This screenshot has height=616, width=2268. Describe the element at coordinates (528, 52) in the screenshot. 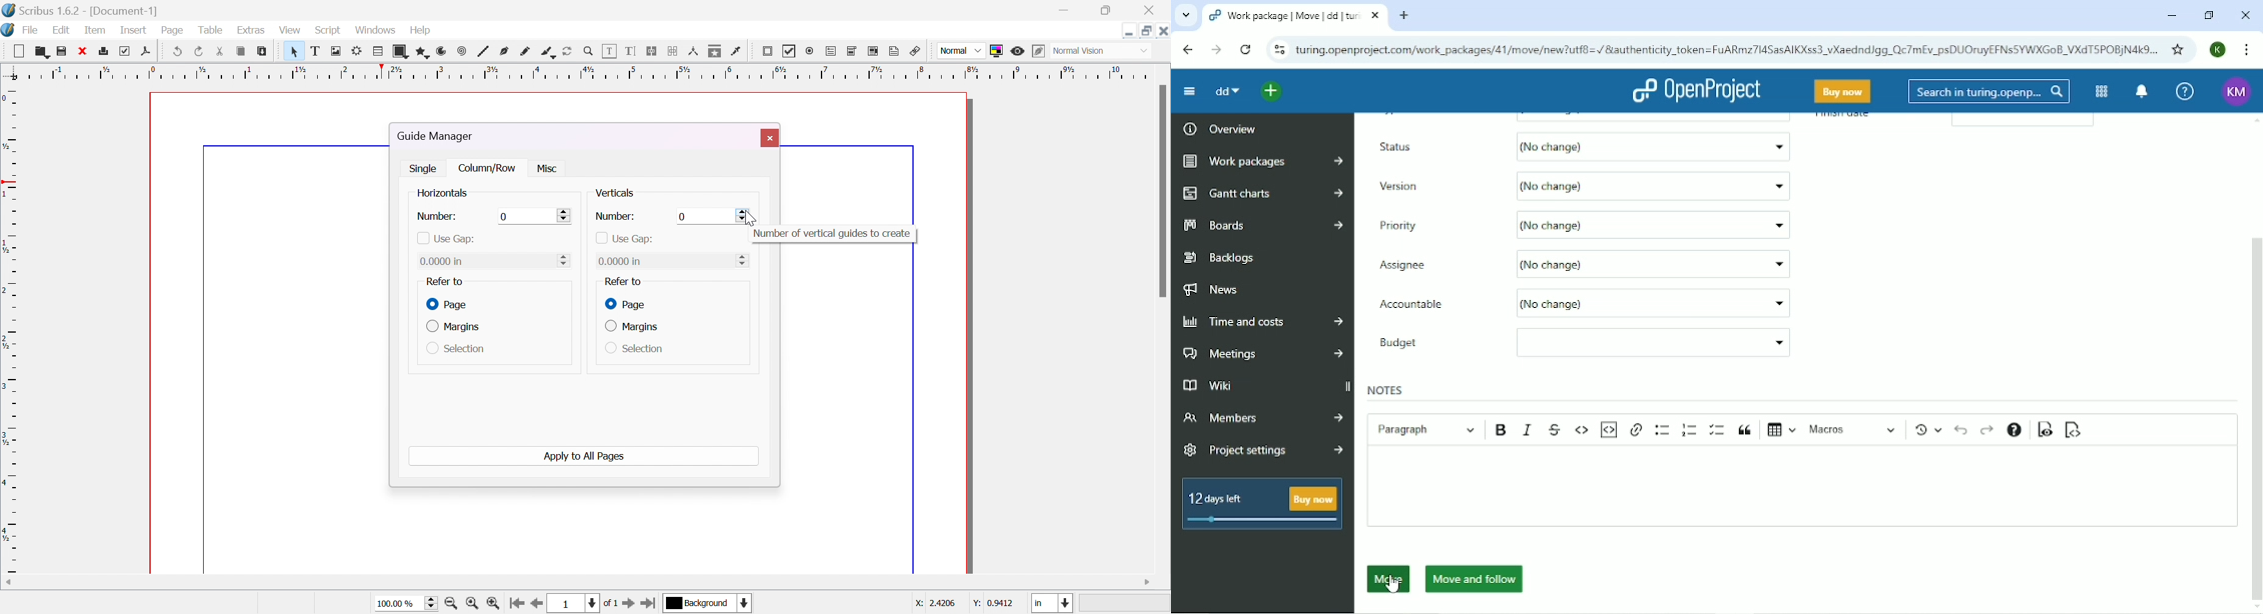

I see `freehand line` at that location.